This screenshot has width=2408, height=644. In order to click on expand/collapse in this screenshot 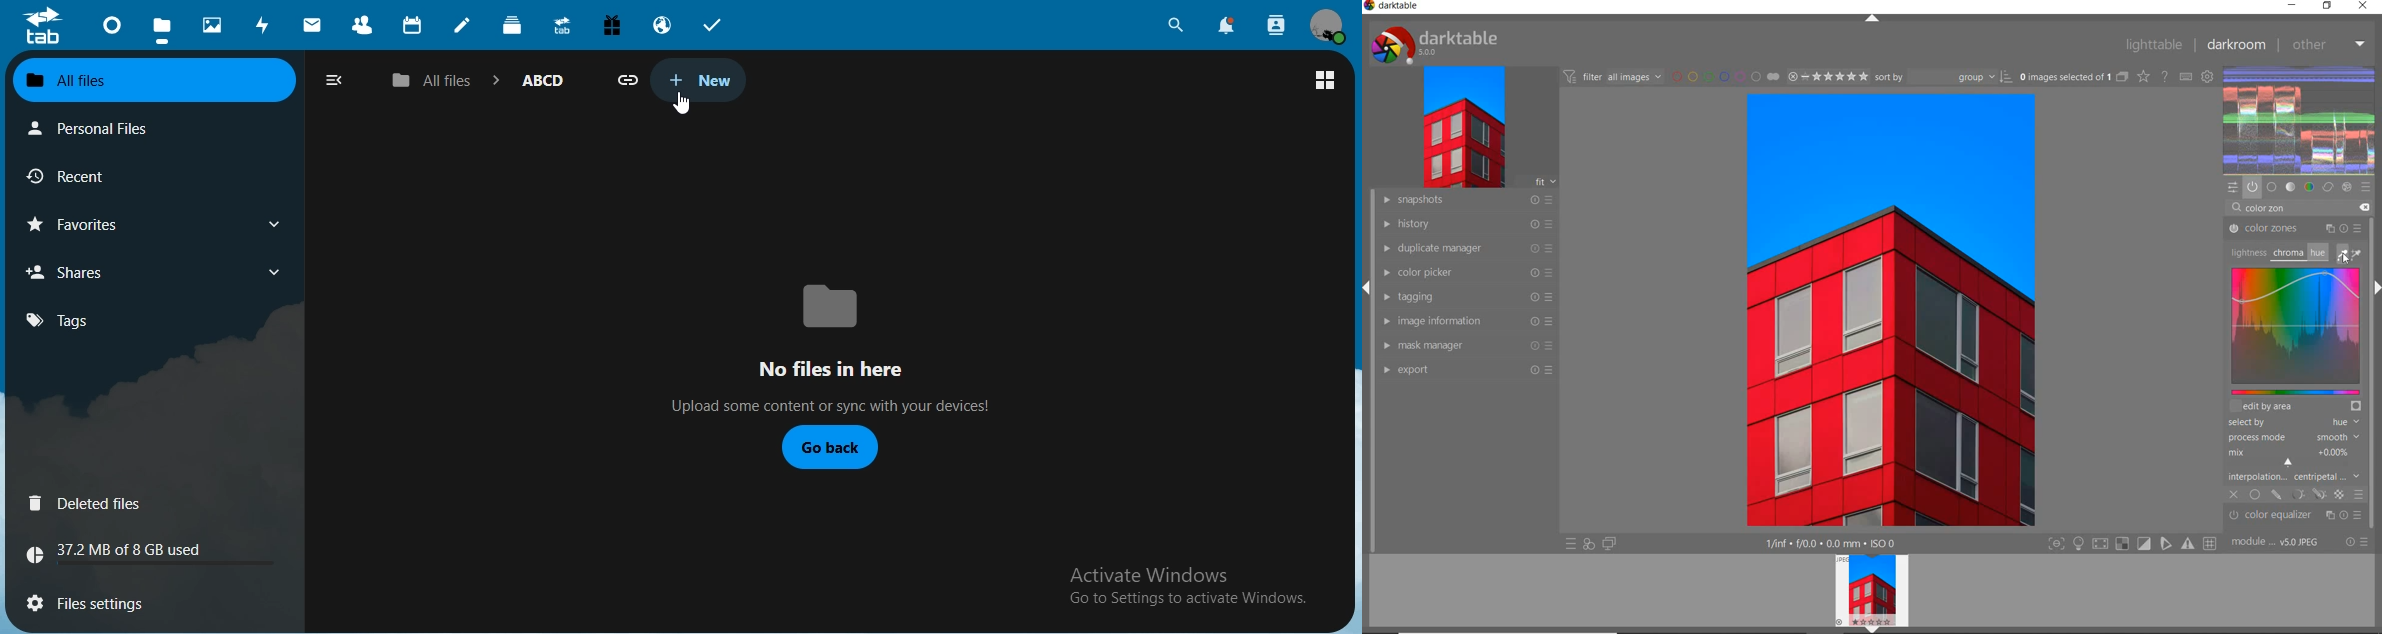, I will do `click(1873, 630)`.